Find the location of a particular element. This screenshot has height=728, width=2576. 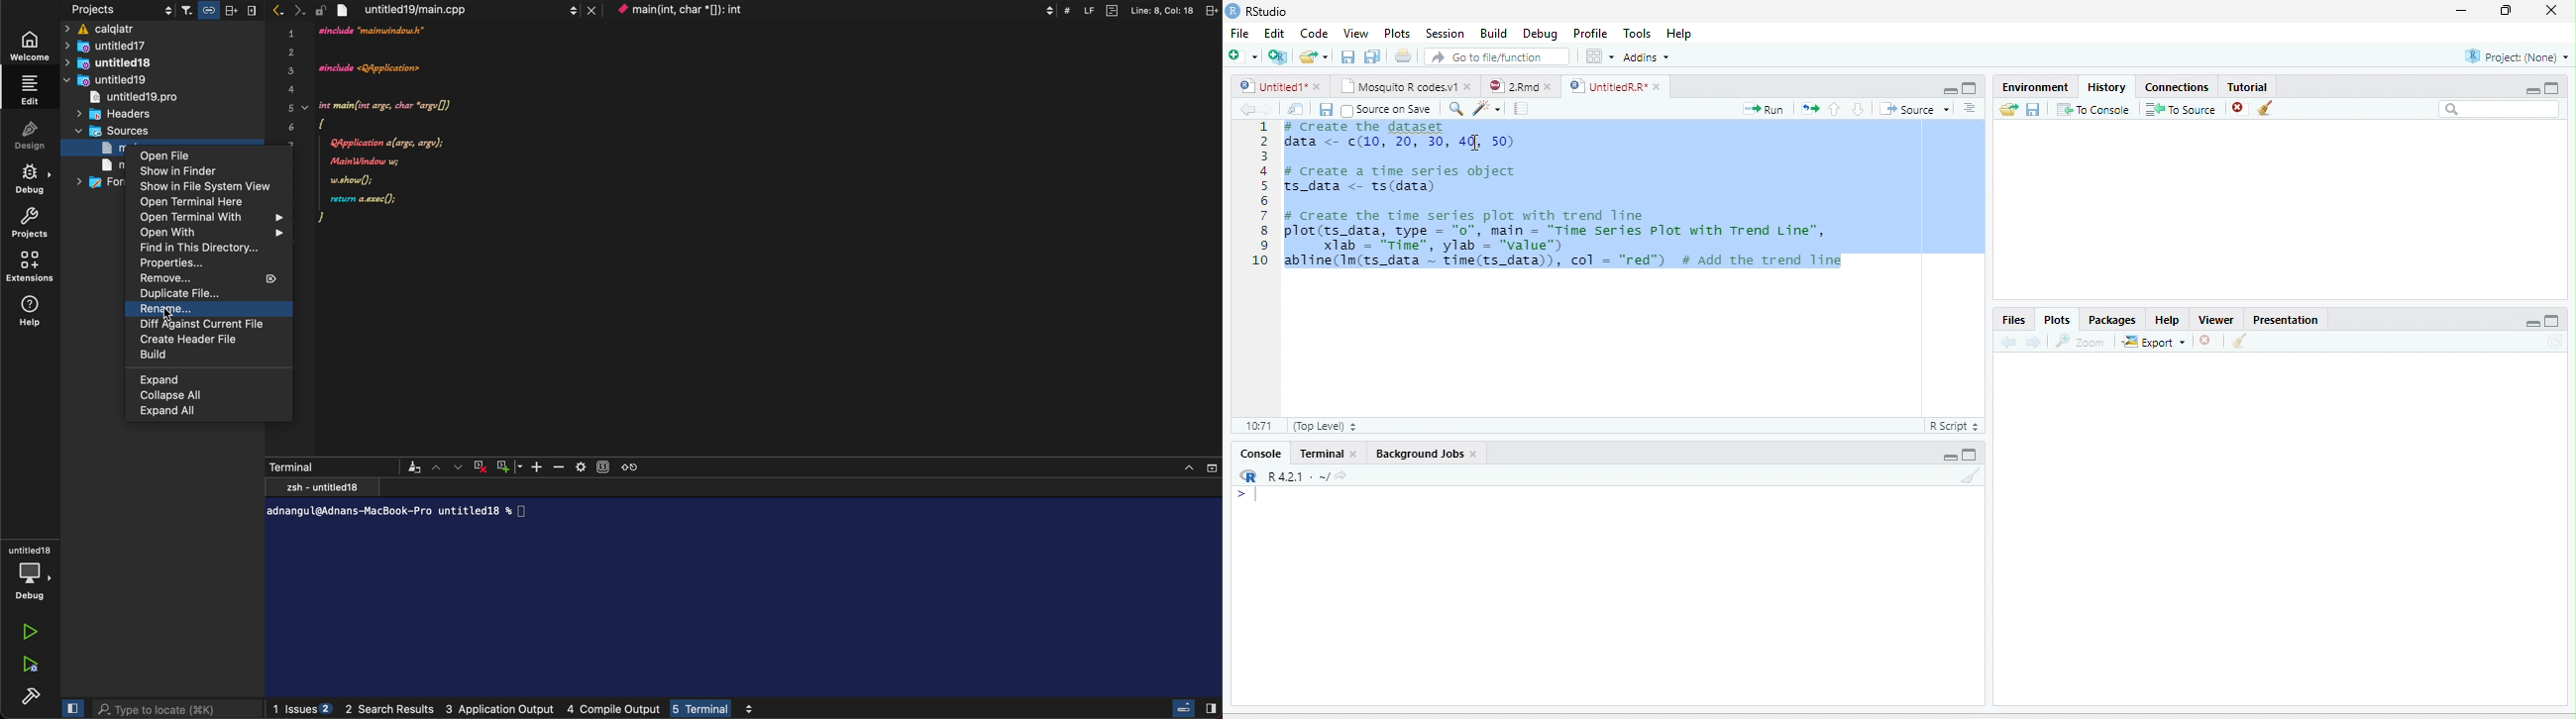

History is located at coordinates (2107, 86).